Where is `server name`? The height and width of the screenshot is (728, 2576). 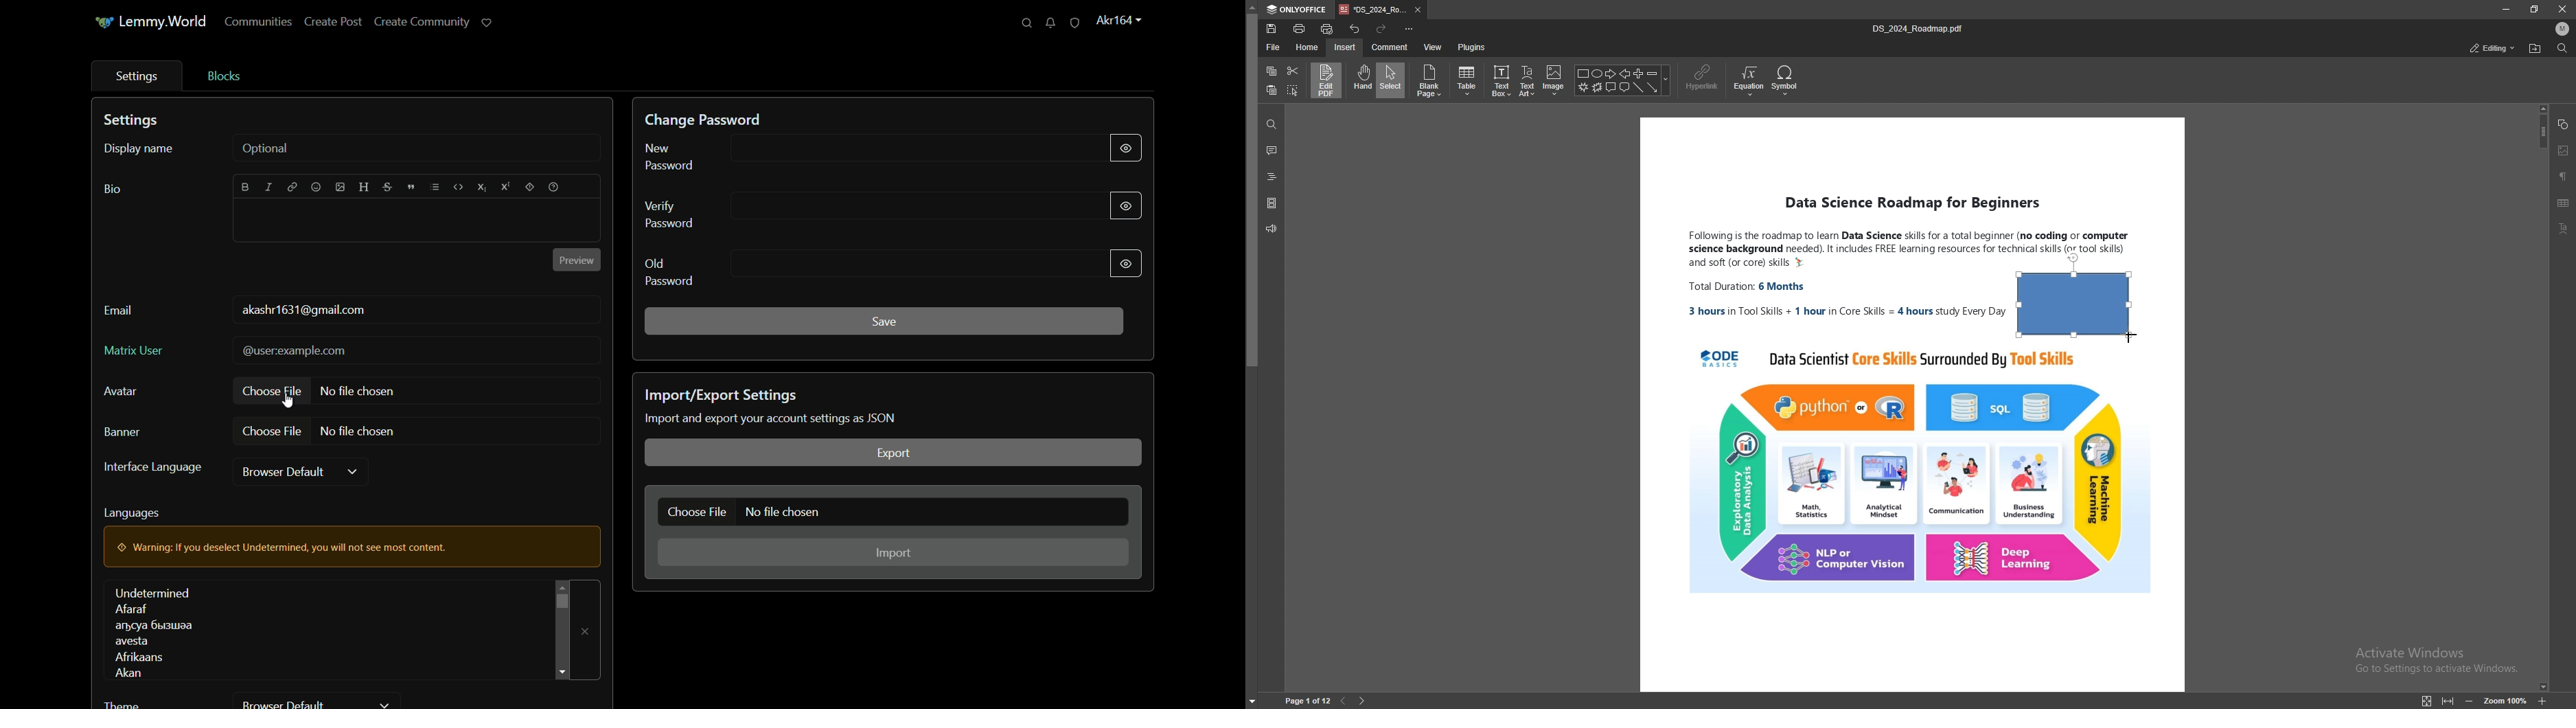 server name is located at coordinates (165, 20).